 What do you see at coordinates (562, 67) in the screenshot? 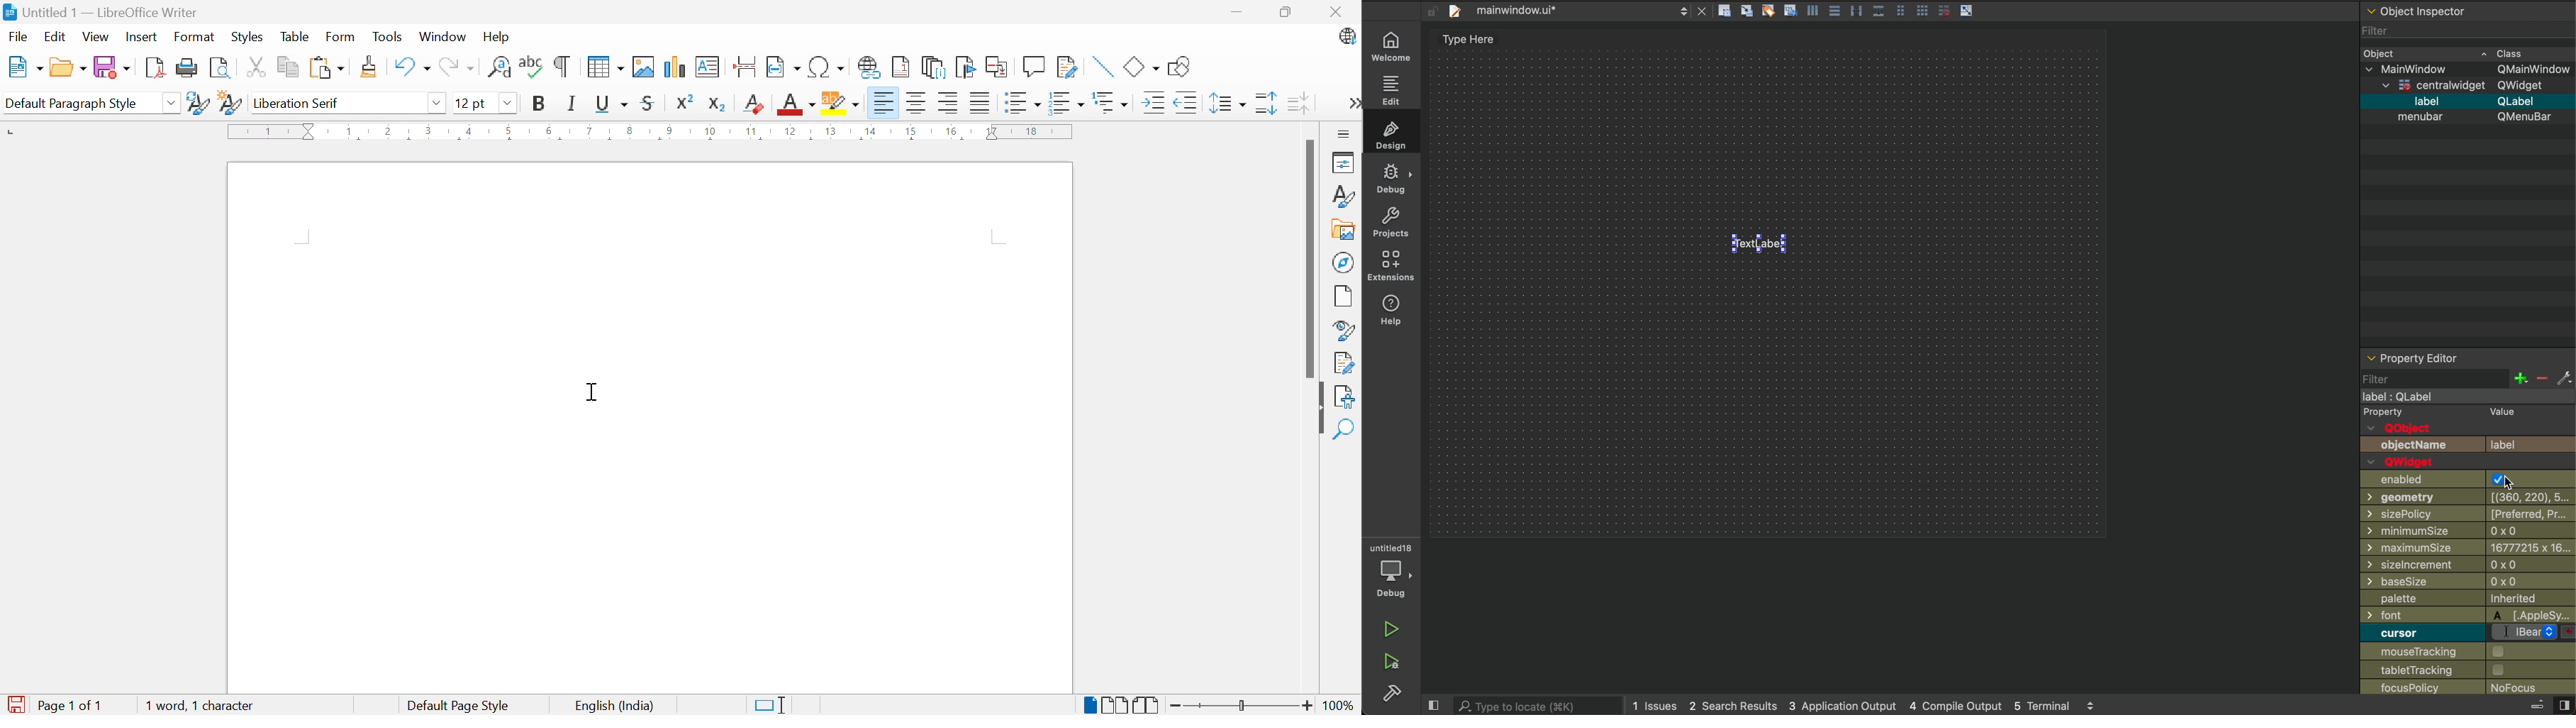
I see `Toggle formatting marks` at bounding box center [562, 67].